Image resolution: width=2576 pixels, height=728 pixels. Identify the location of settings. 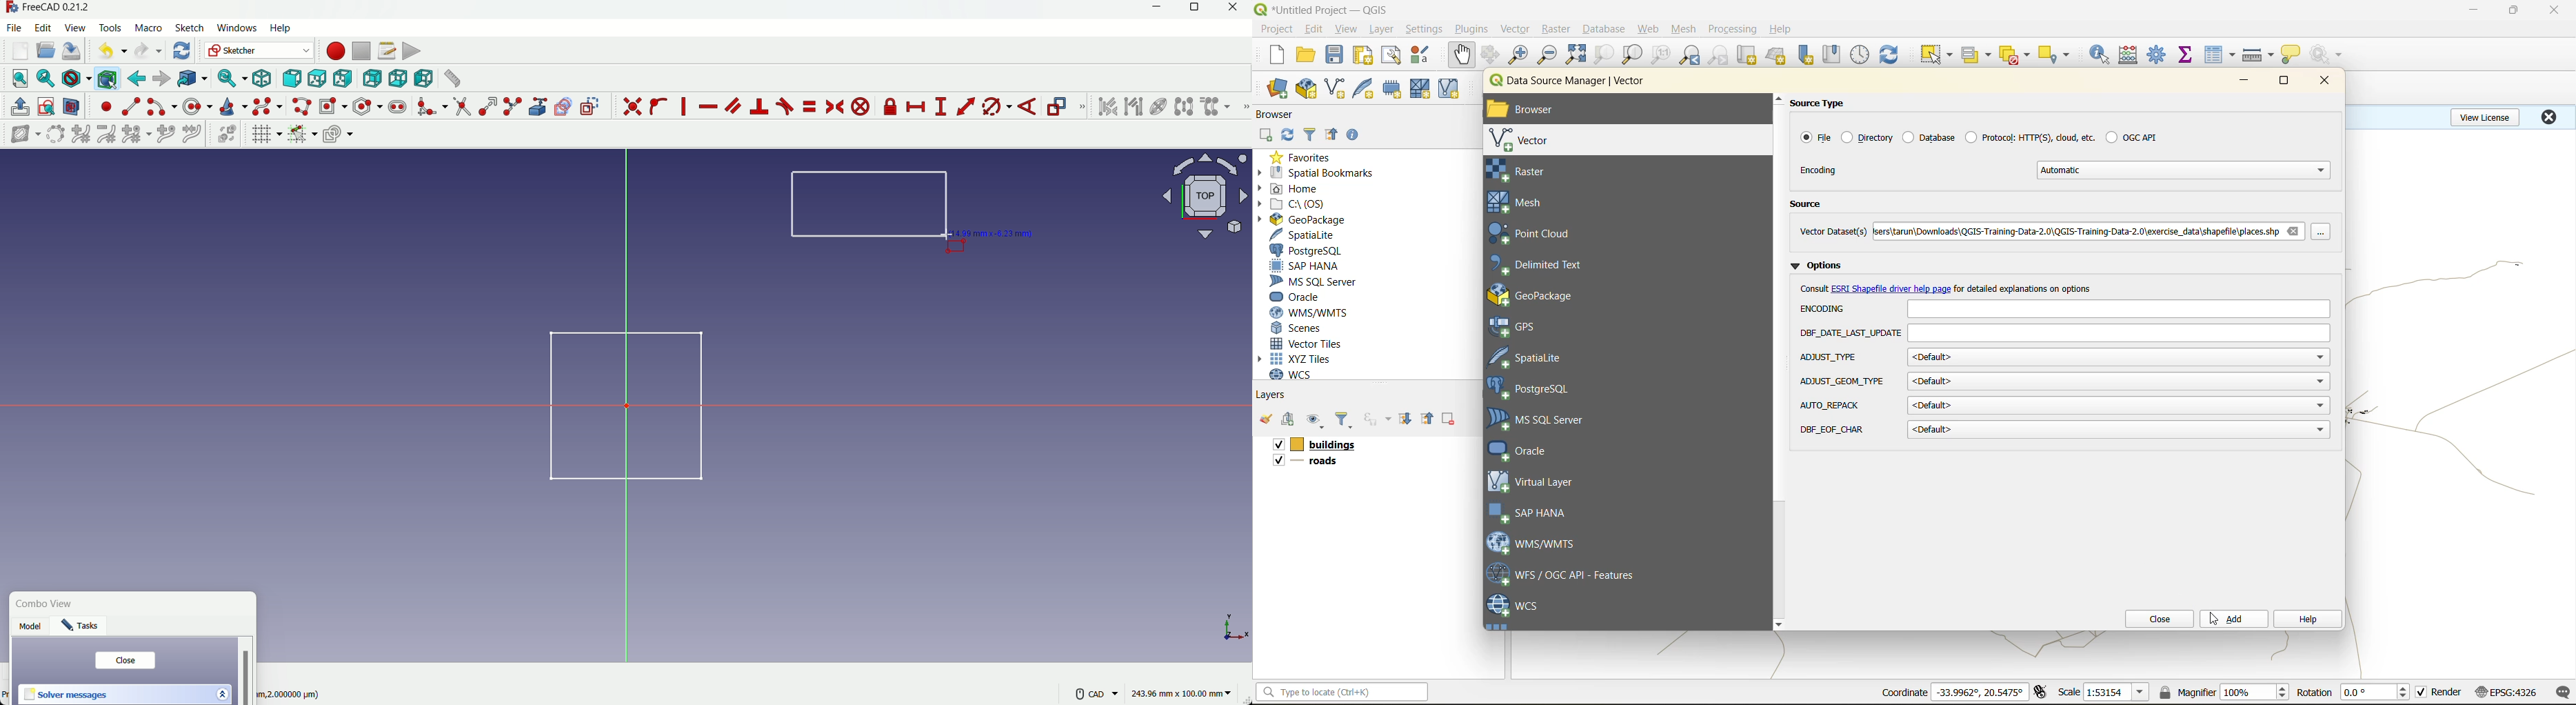
(1424, 31).